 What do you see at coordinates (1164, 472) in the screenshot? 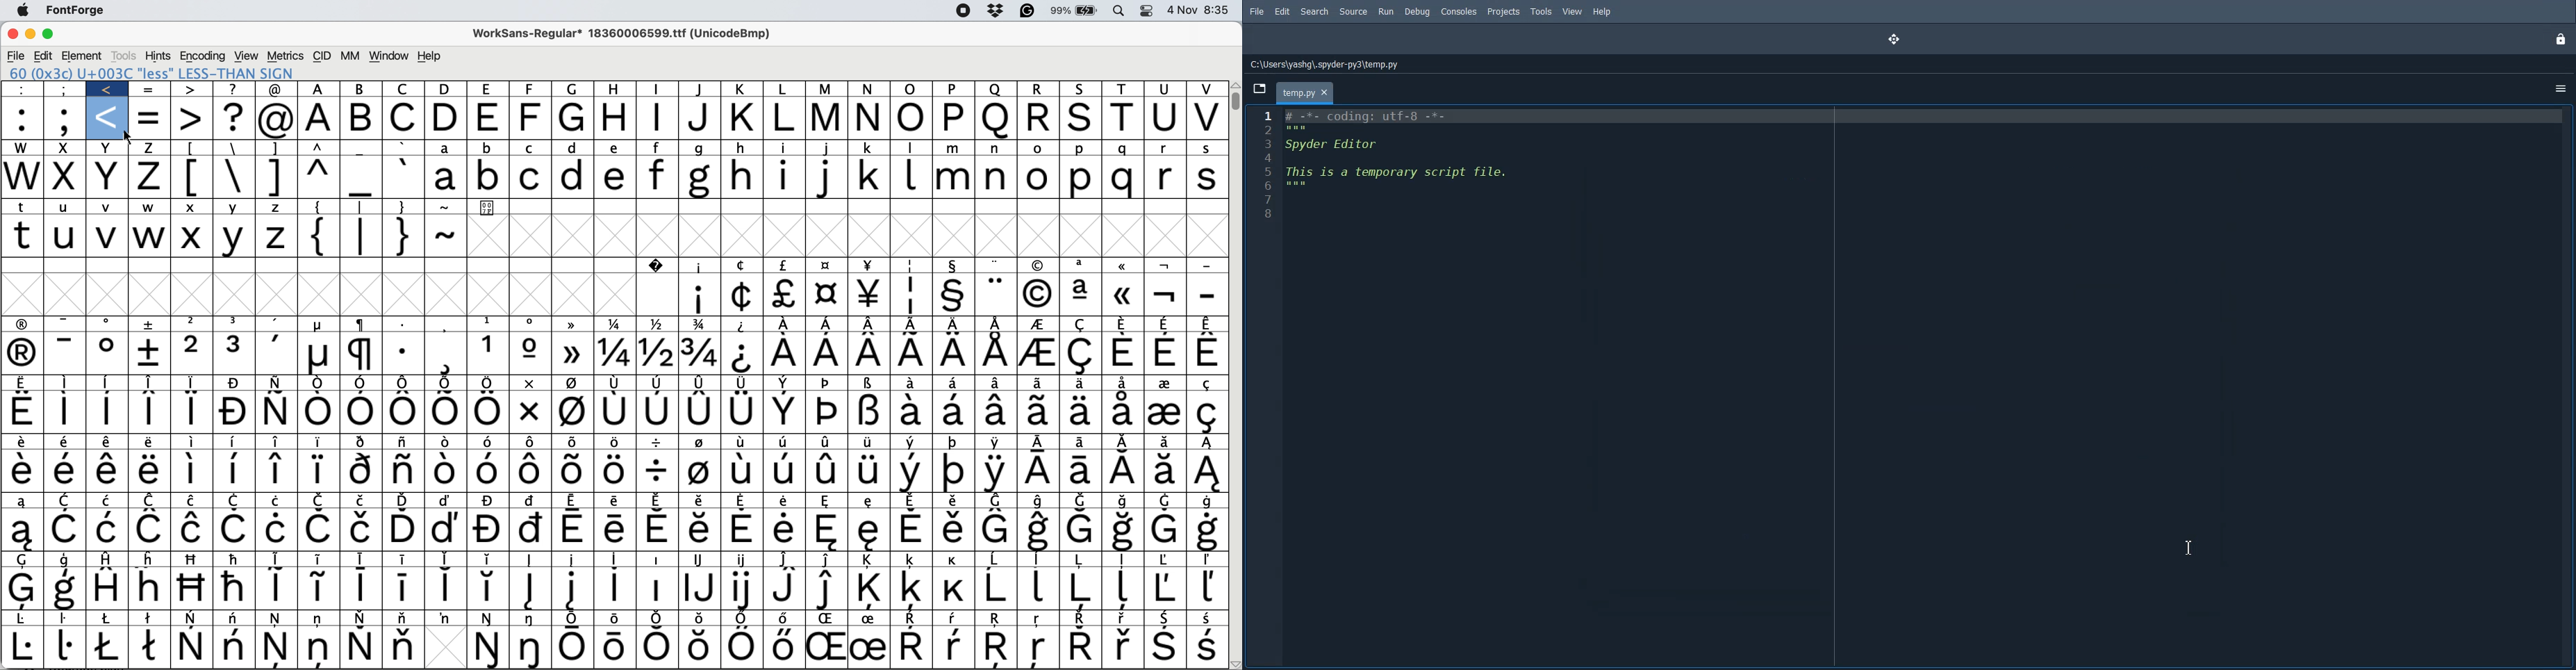
I see `Symbol` at bounding box center [1164, 472].